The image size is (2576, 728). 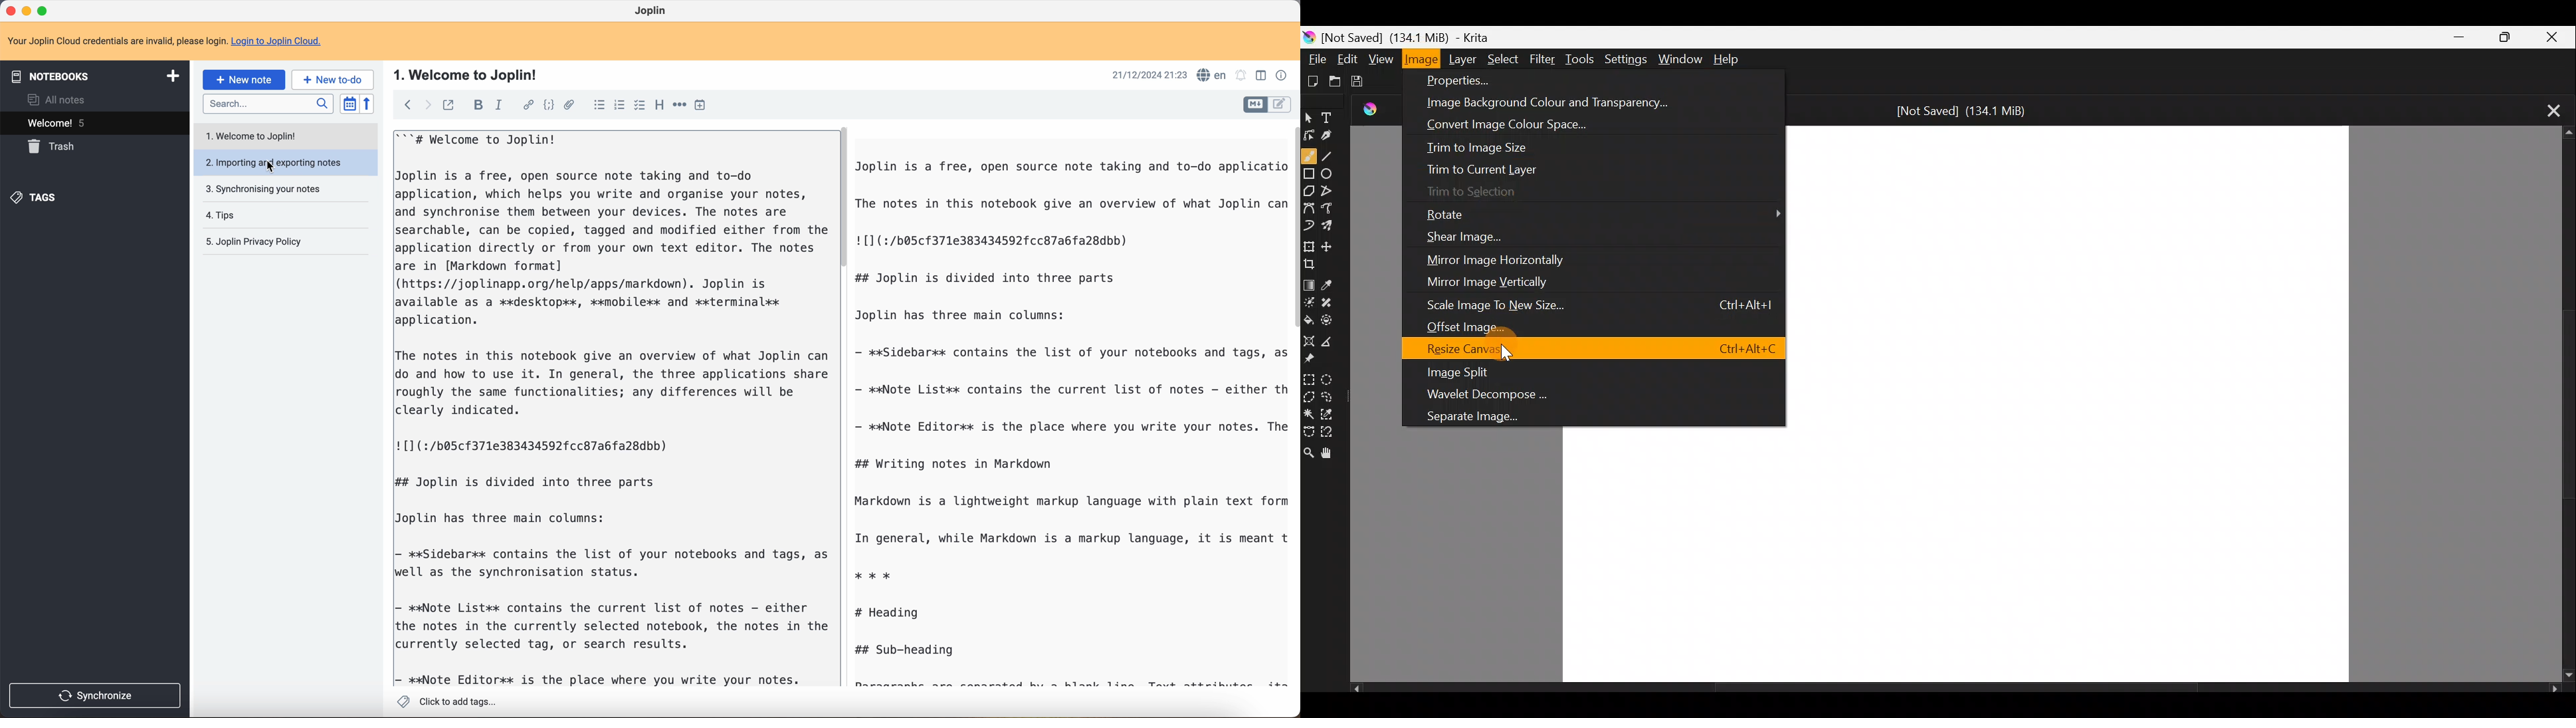 I want to click on scroll bar, so click(x=1292, y=226).